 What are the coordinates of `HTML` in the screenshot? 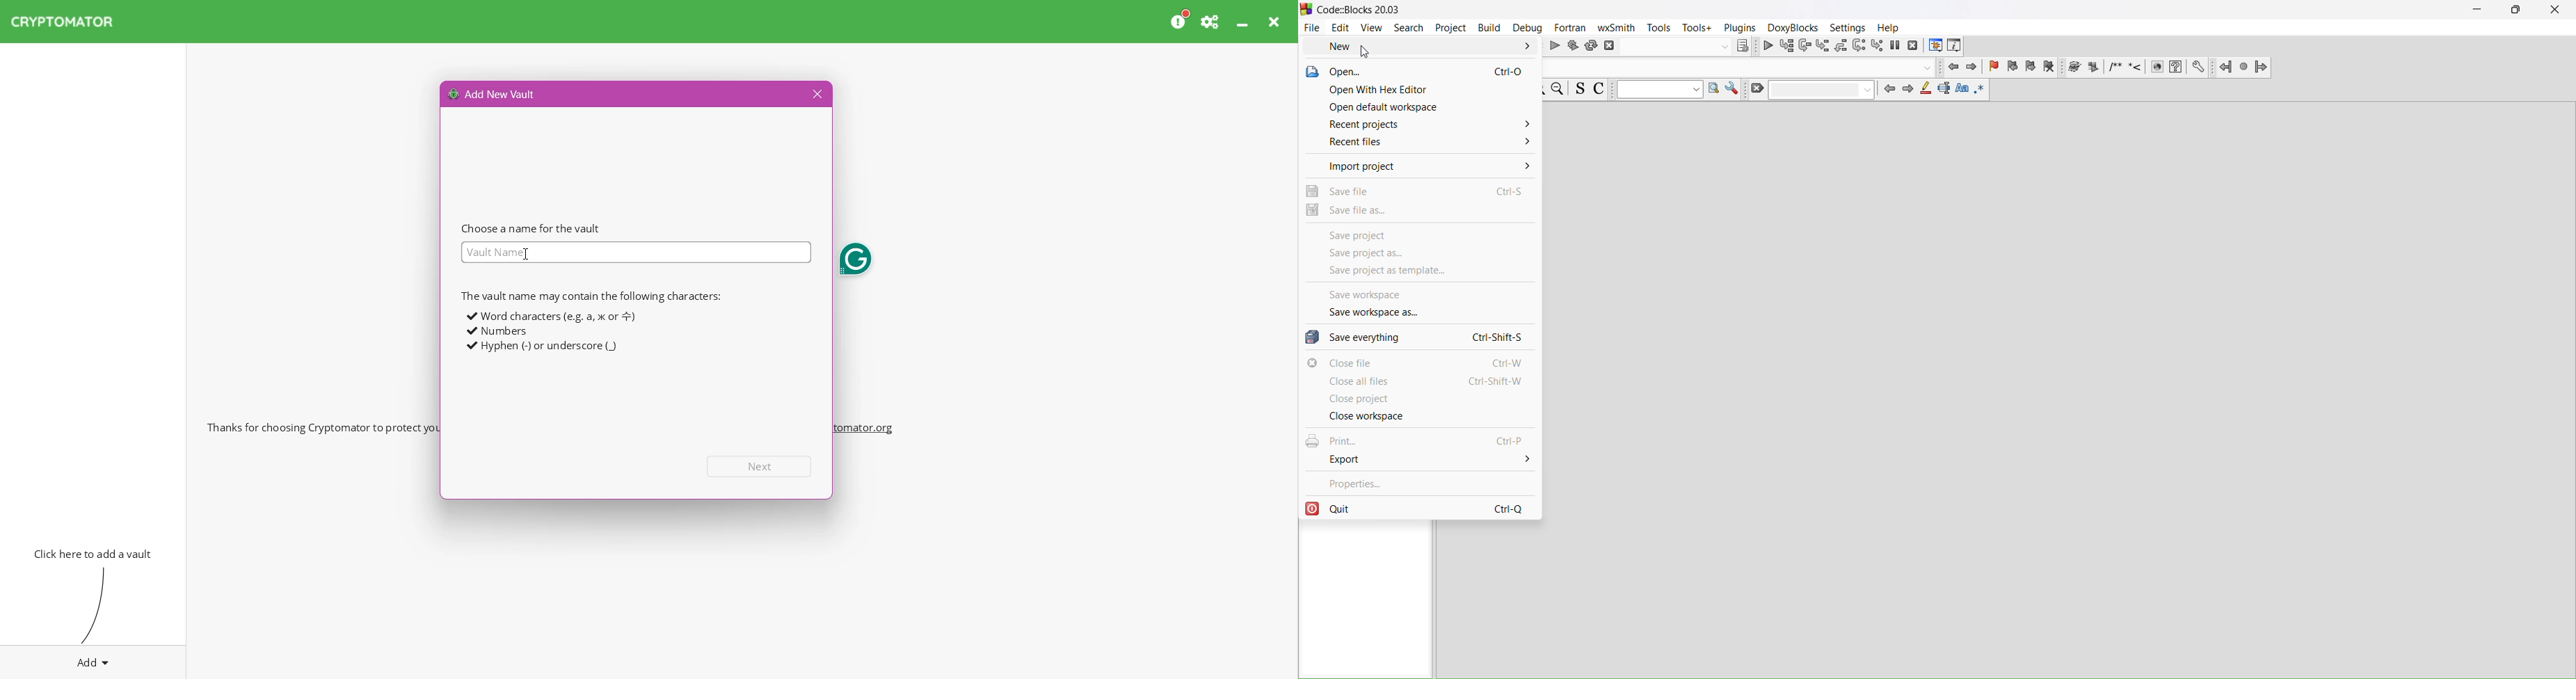 It's located at (2156, 65).